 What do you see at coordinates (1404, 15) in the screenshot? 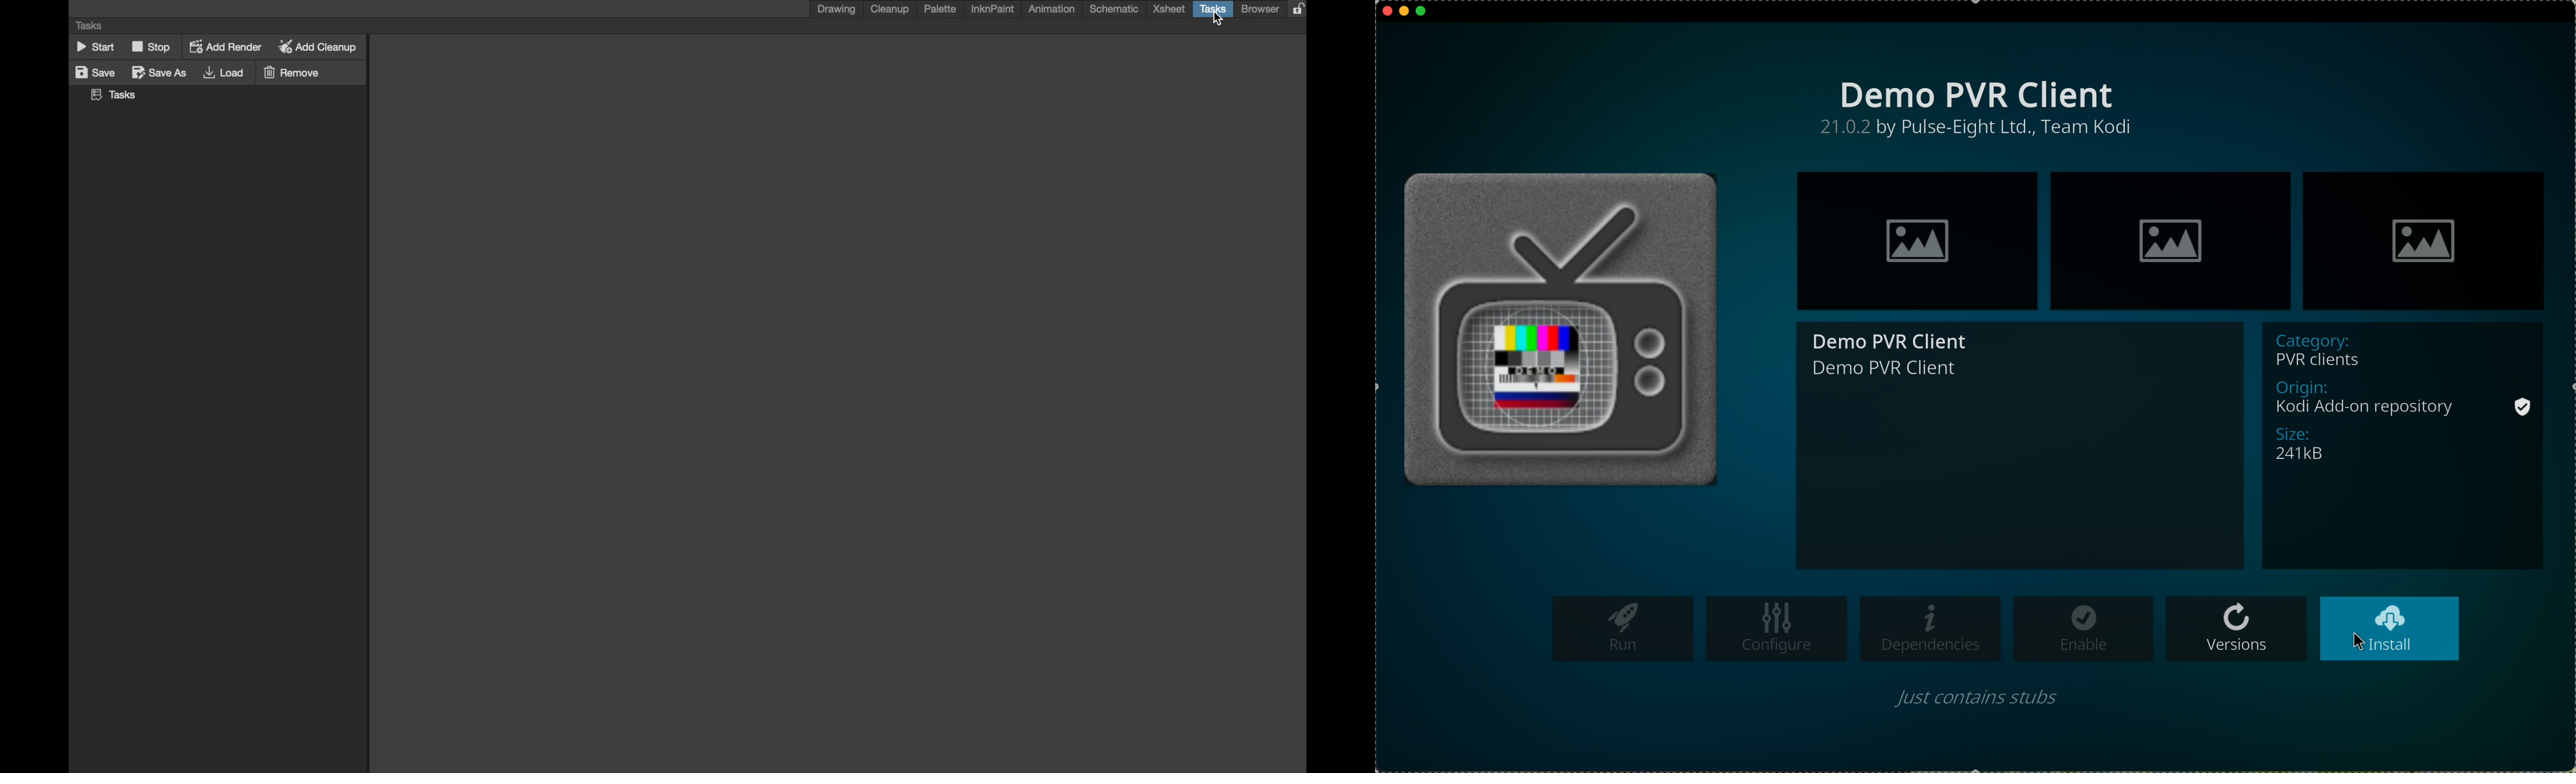
I see `minimize` at bounding box center [1404, 15].